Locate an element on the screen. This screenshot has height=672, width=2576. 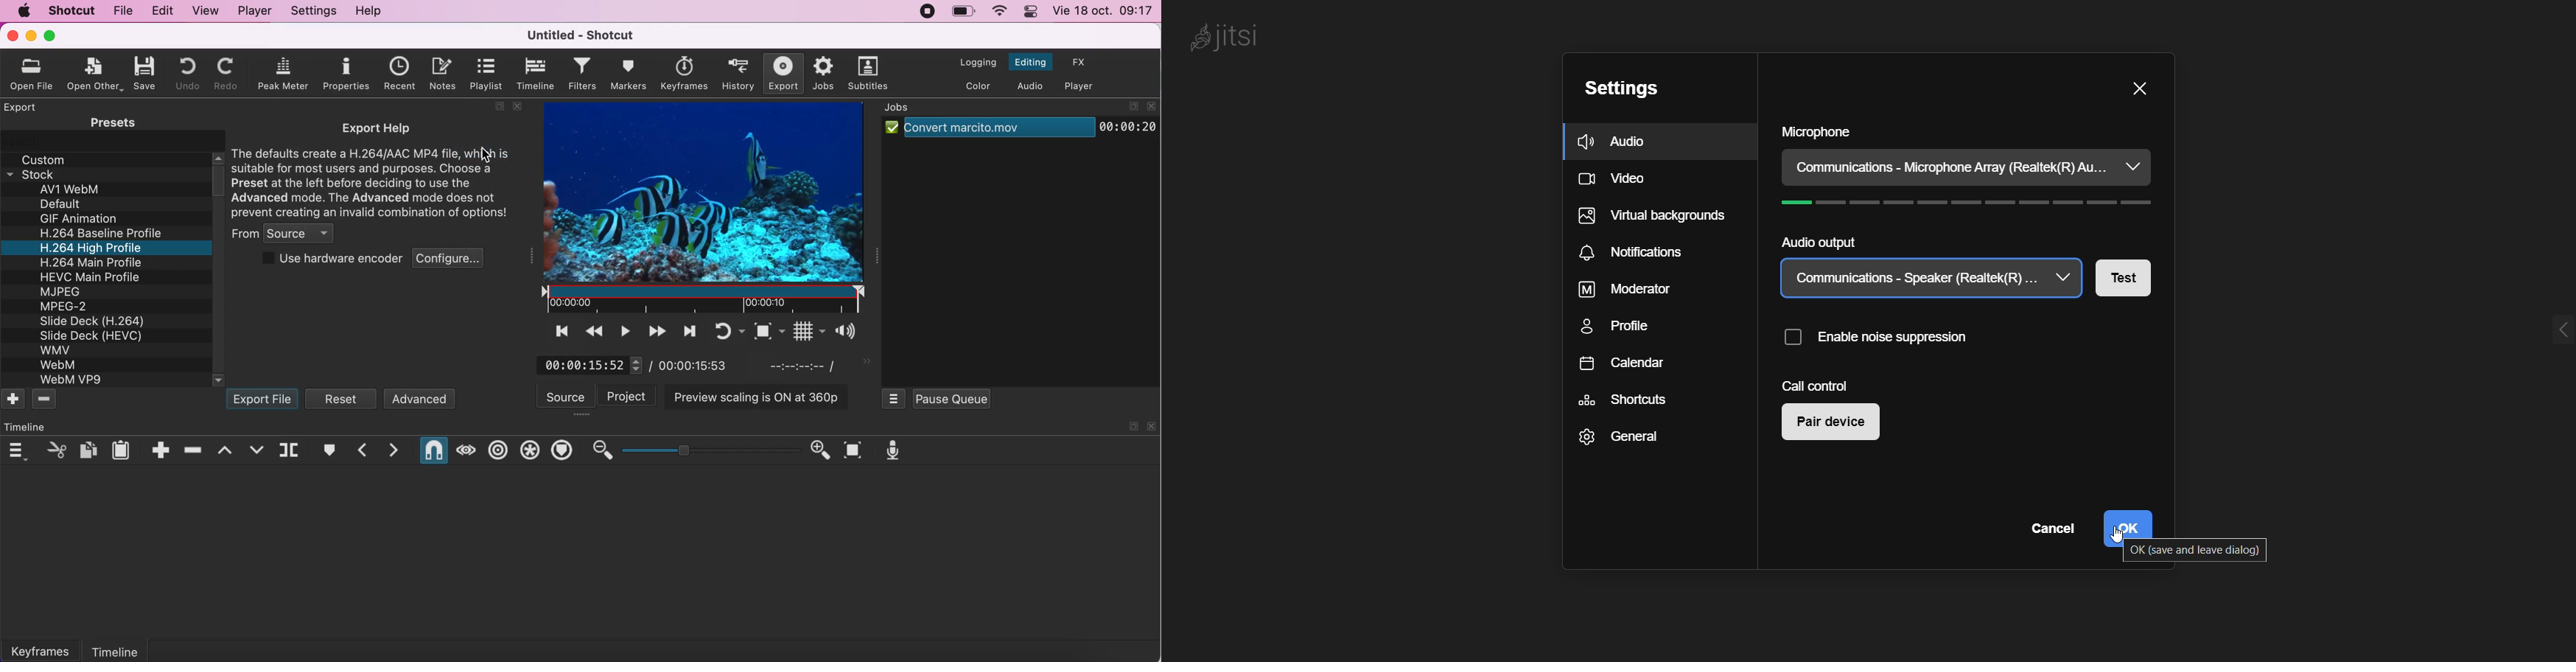
switch to the color layout is located at coordinates (975, 85).